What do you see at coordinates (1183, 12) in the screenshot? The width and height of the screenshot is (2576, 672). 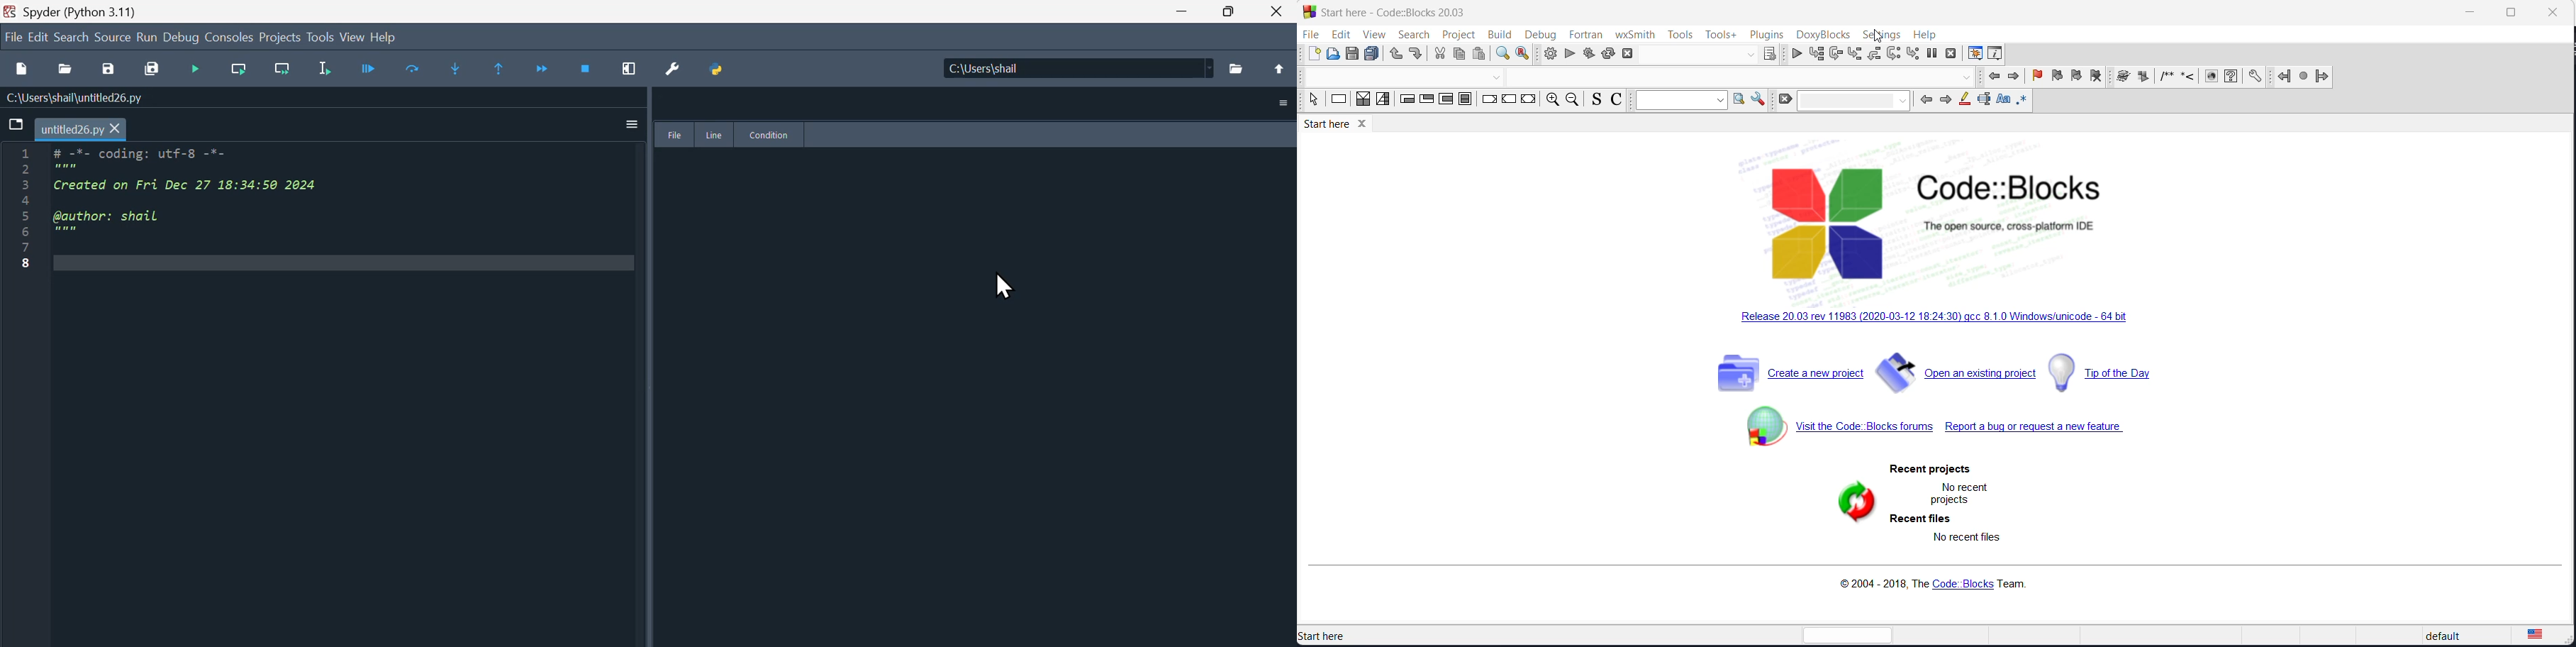 I see `minimize` at bounding box center [1183, 12].